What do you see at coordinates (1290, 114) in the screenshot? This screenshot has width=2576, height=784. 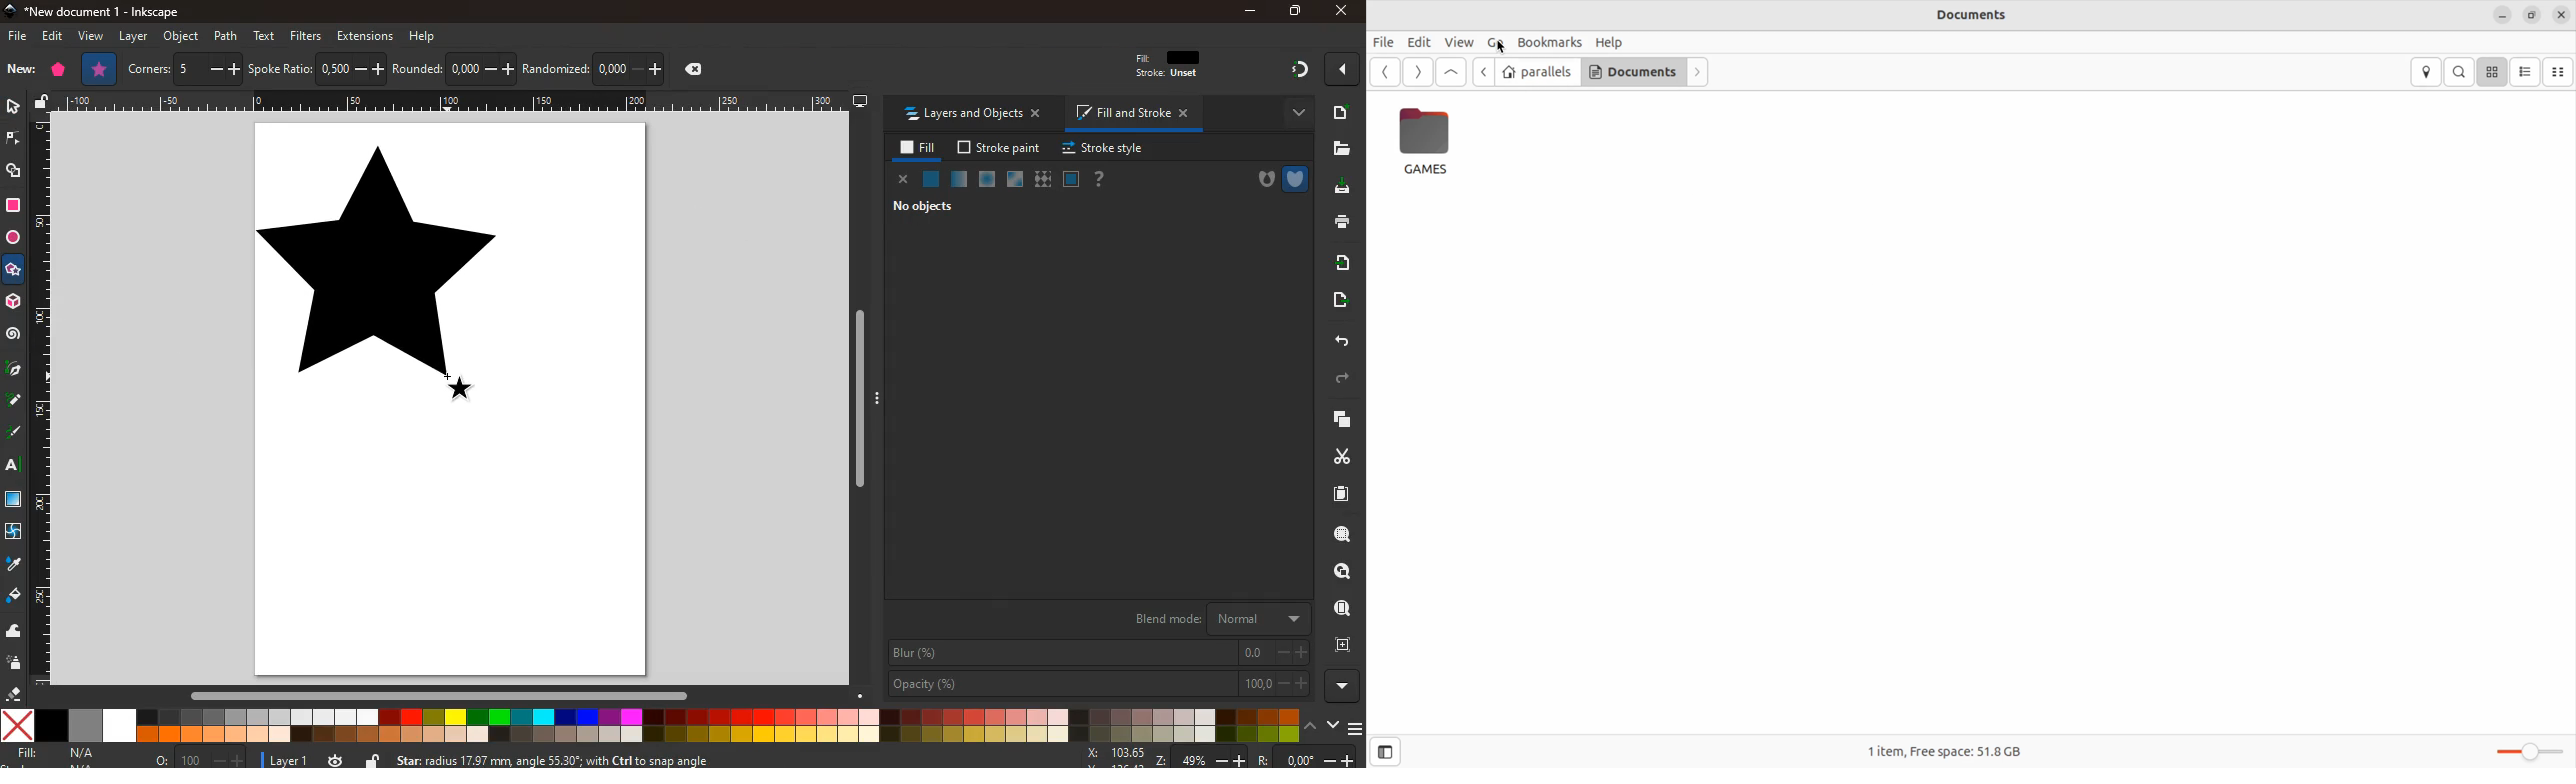 I see `more` at bounding box center [1290, 114].